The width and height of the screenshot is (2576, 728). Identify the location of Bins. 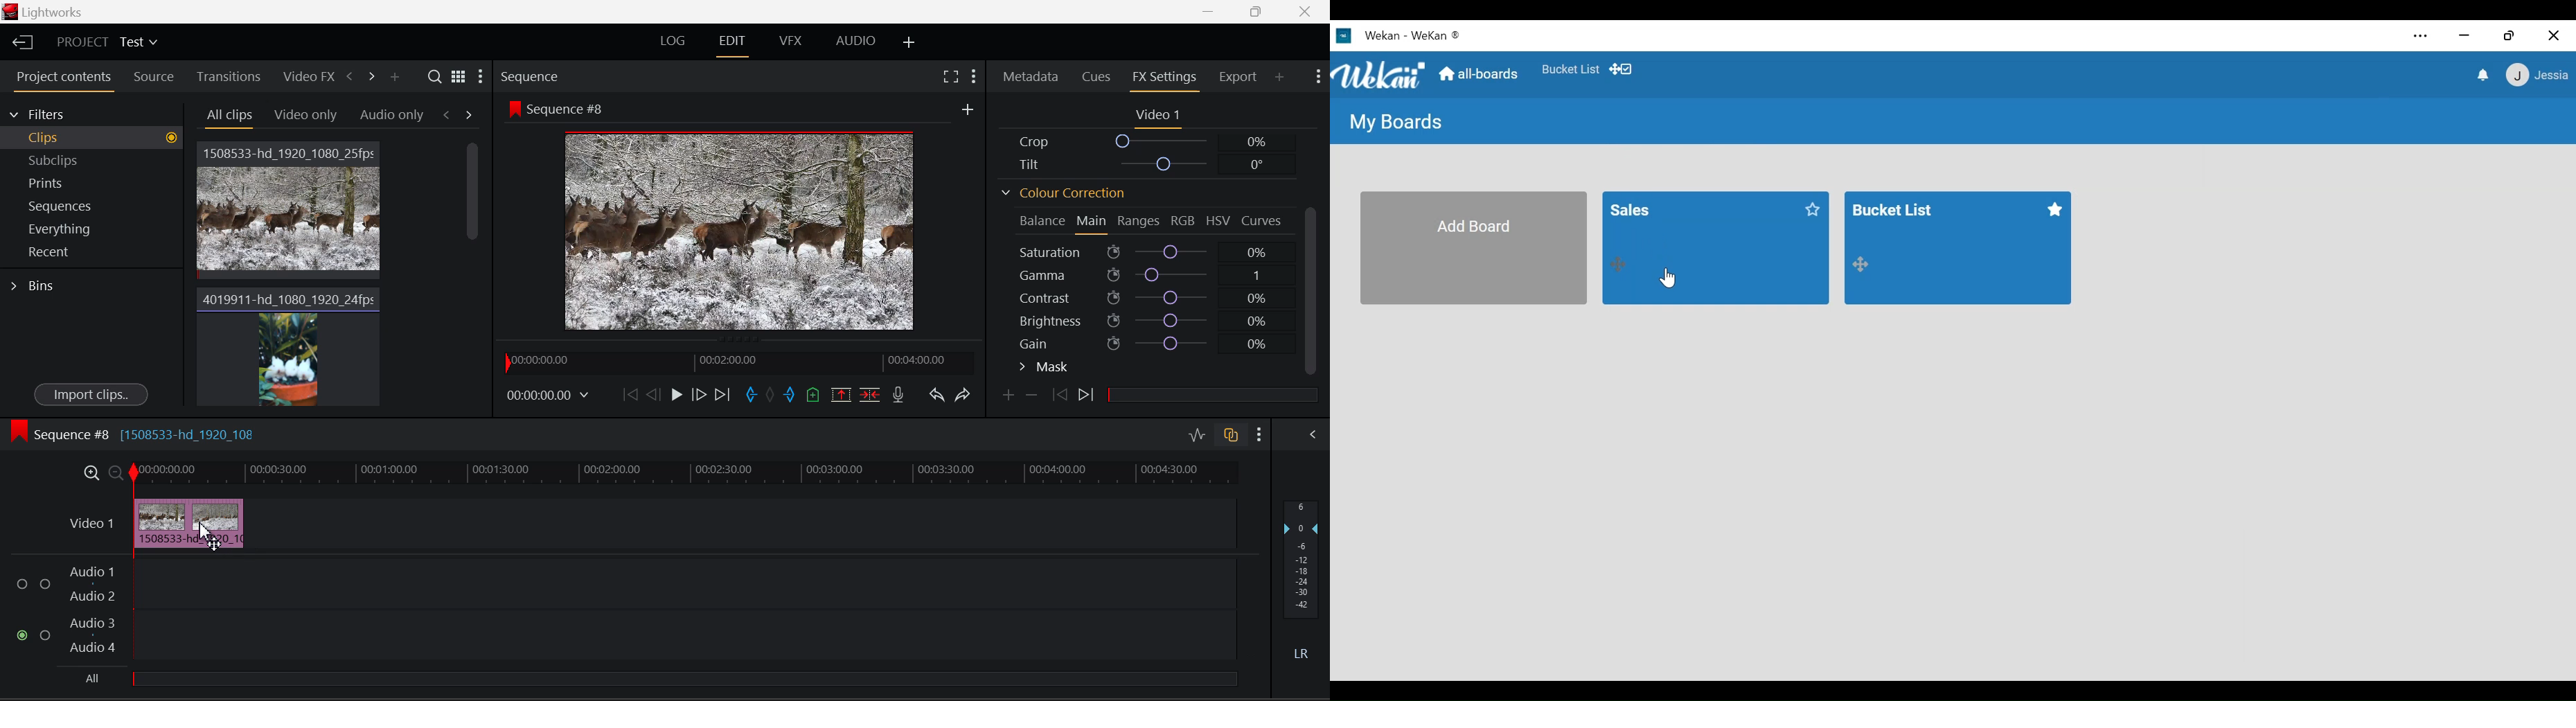
(90, 286).